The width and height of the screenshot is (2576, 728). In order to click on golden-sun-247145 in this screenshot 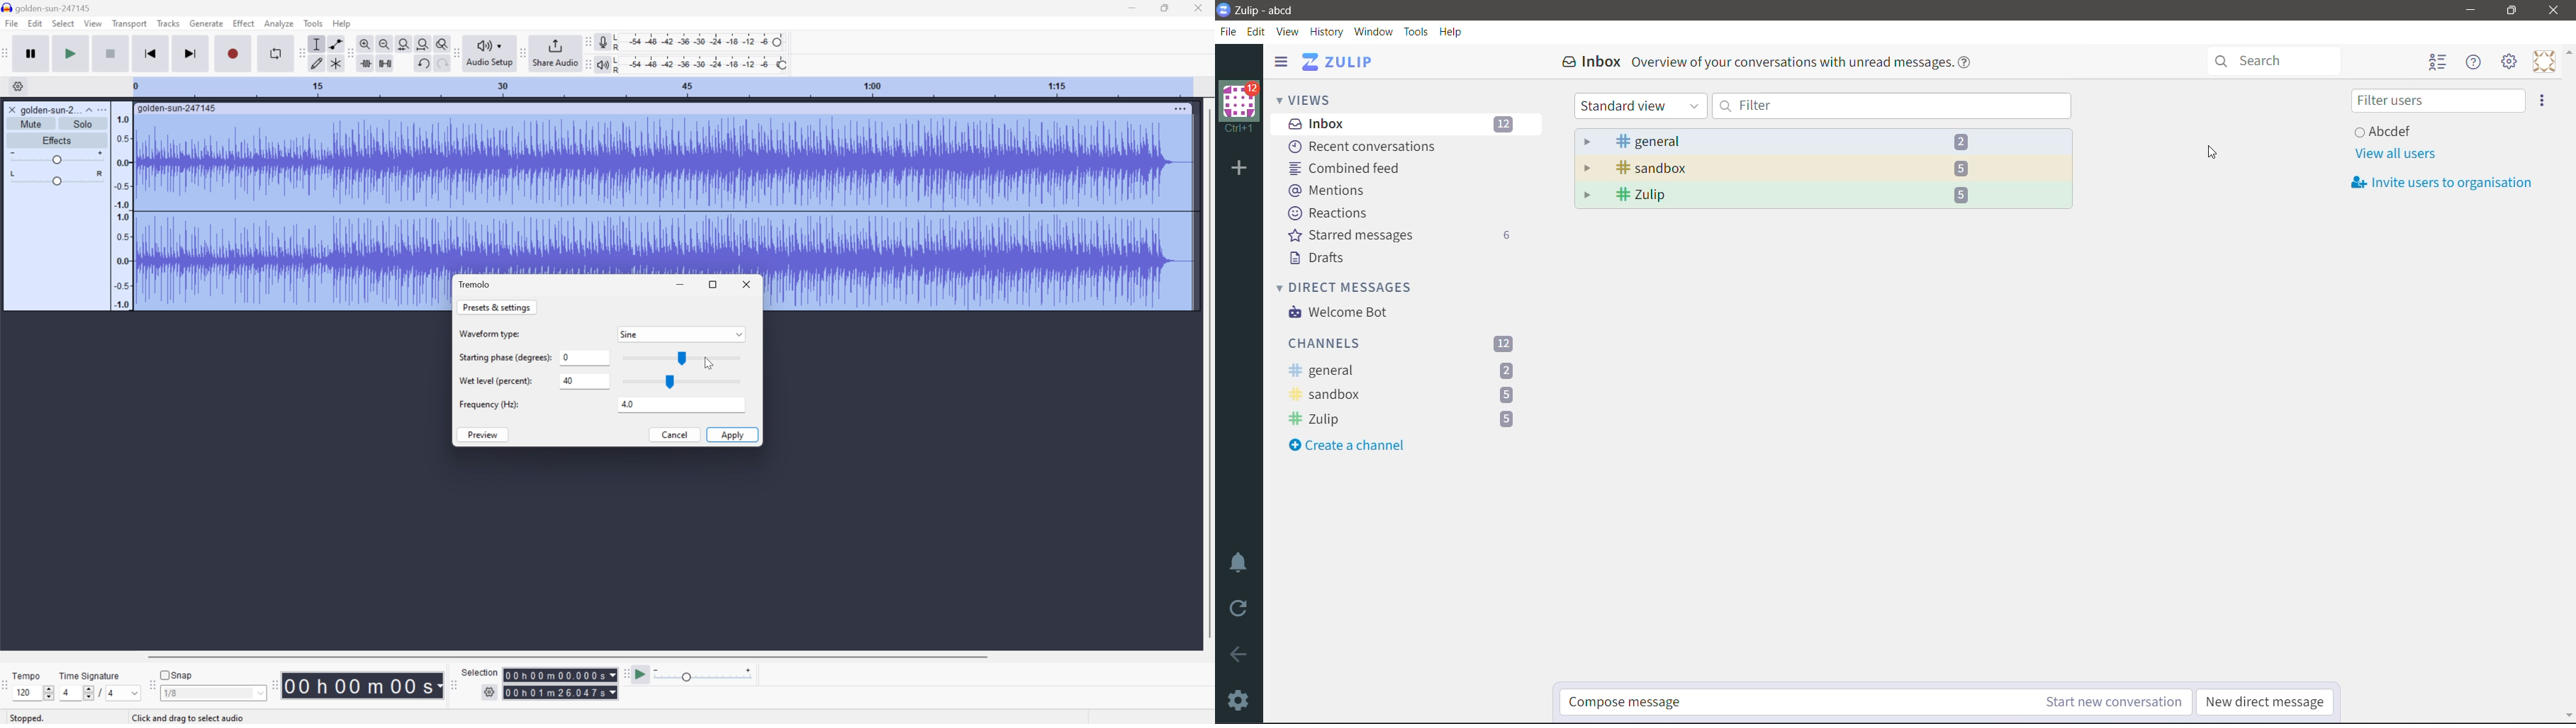, I will do `click(177, 109)`.